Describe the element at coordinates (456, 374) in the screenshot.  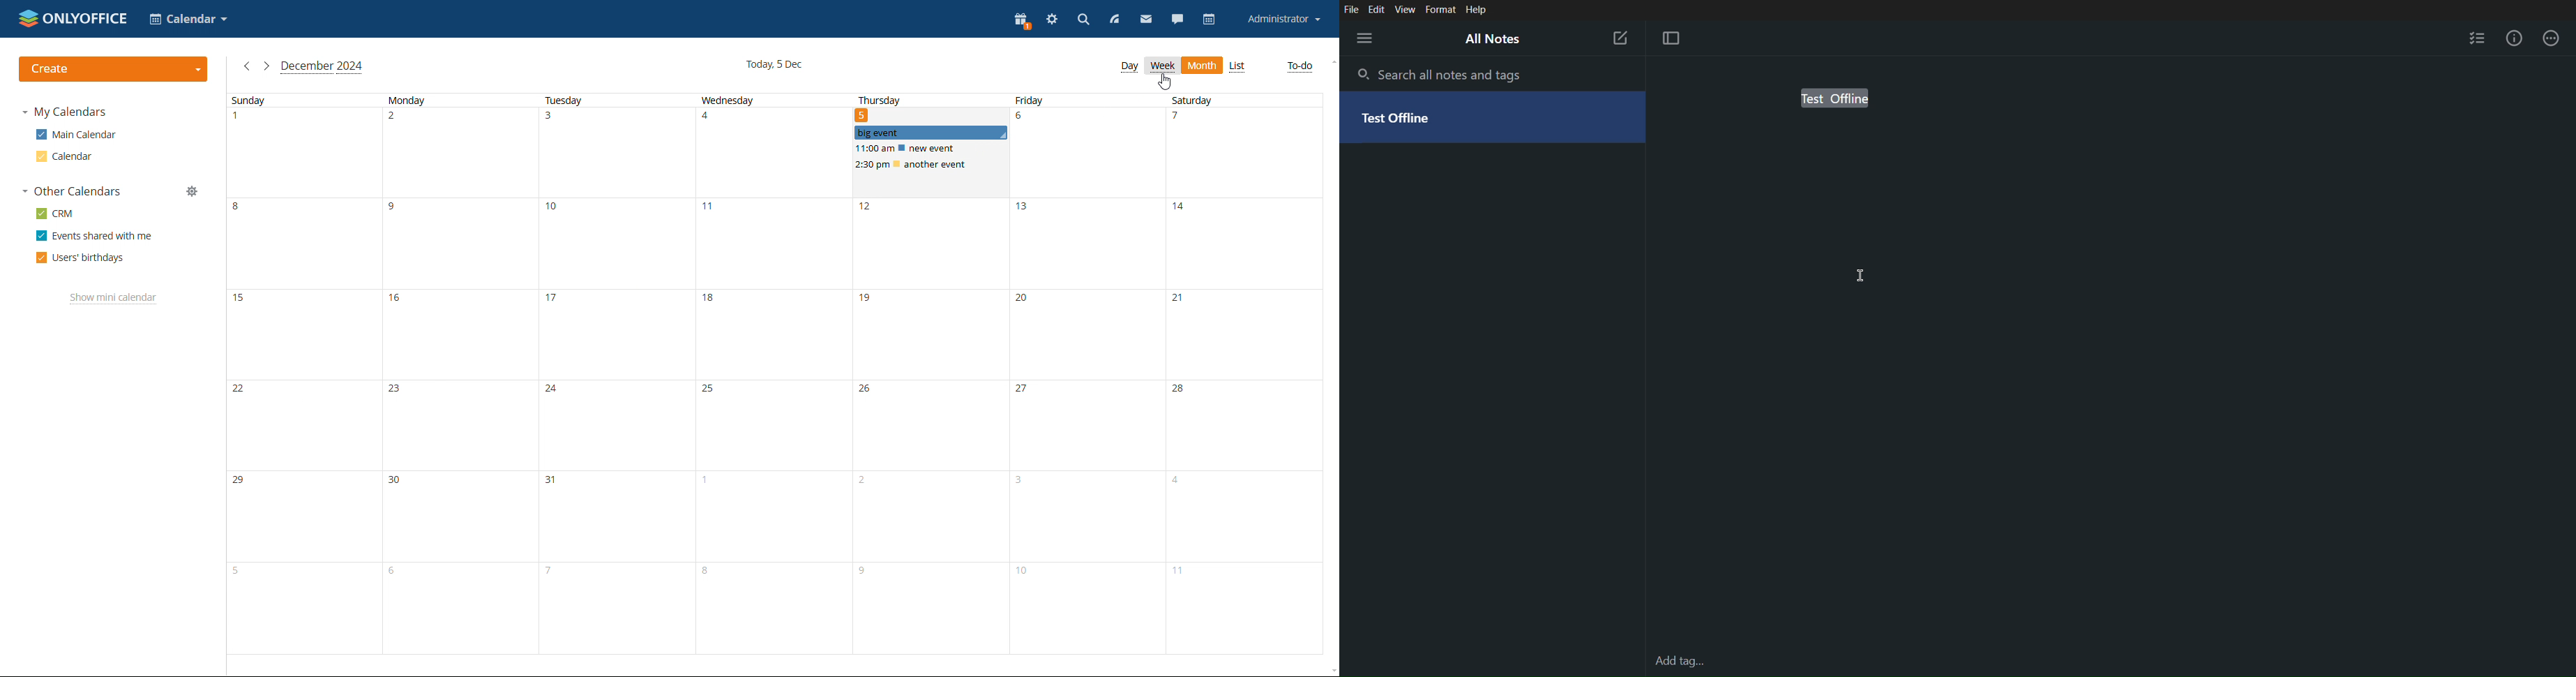
I see `monday` at that location.